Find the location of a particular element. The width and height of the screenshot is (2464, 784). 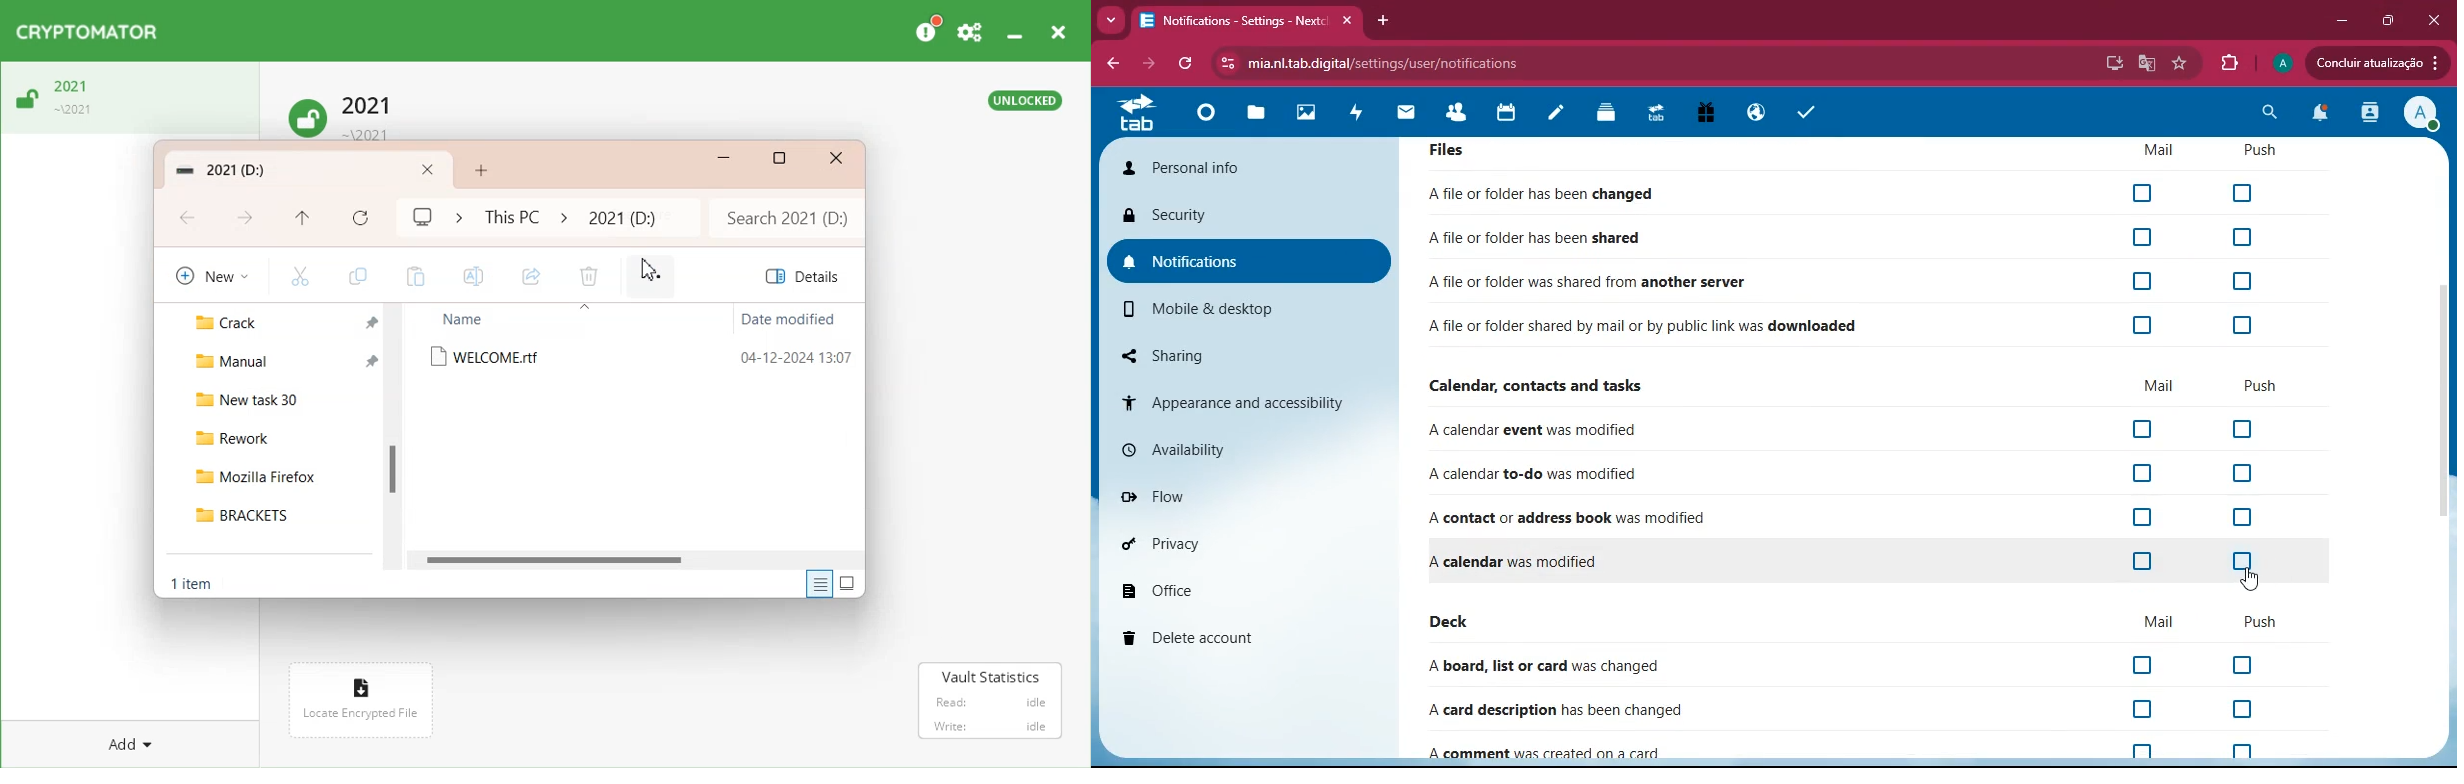

profile is located at coordinates (2280, 63).